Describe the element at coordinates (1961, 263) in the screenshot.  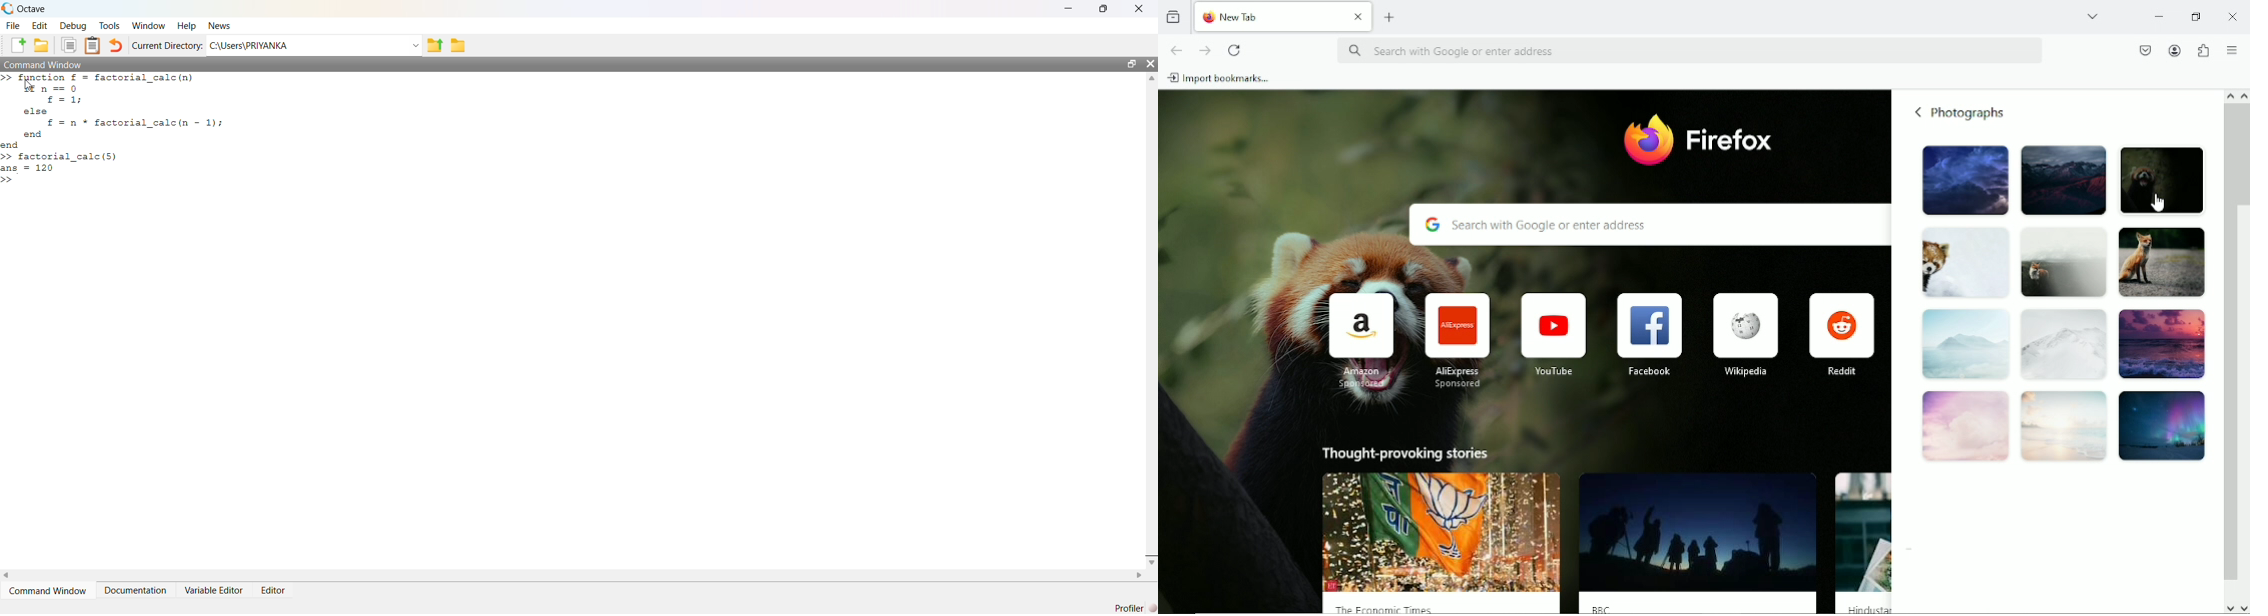
I see `Photograph` at that location.